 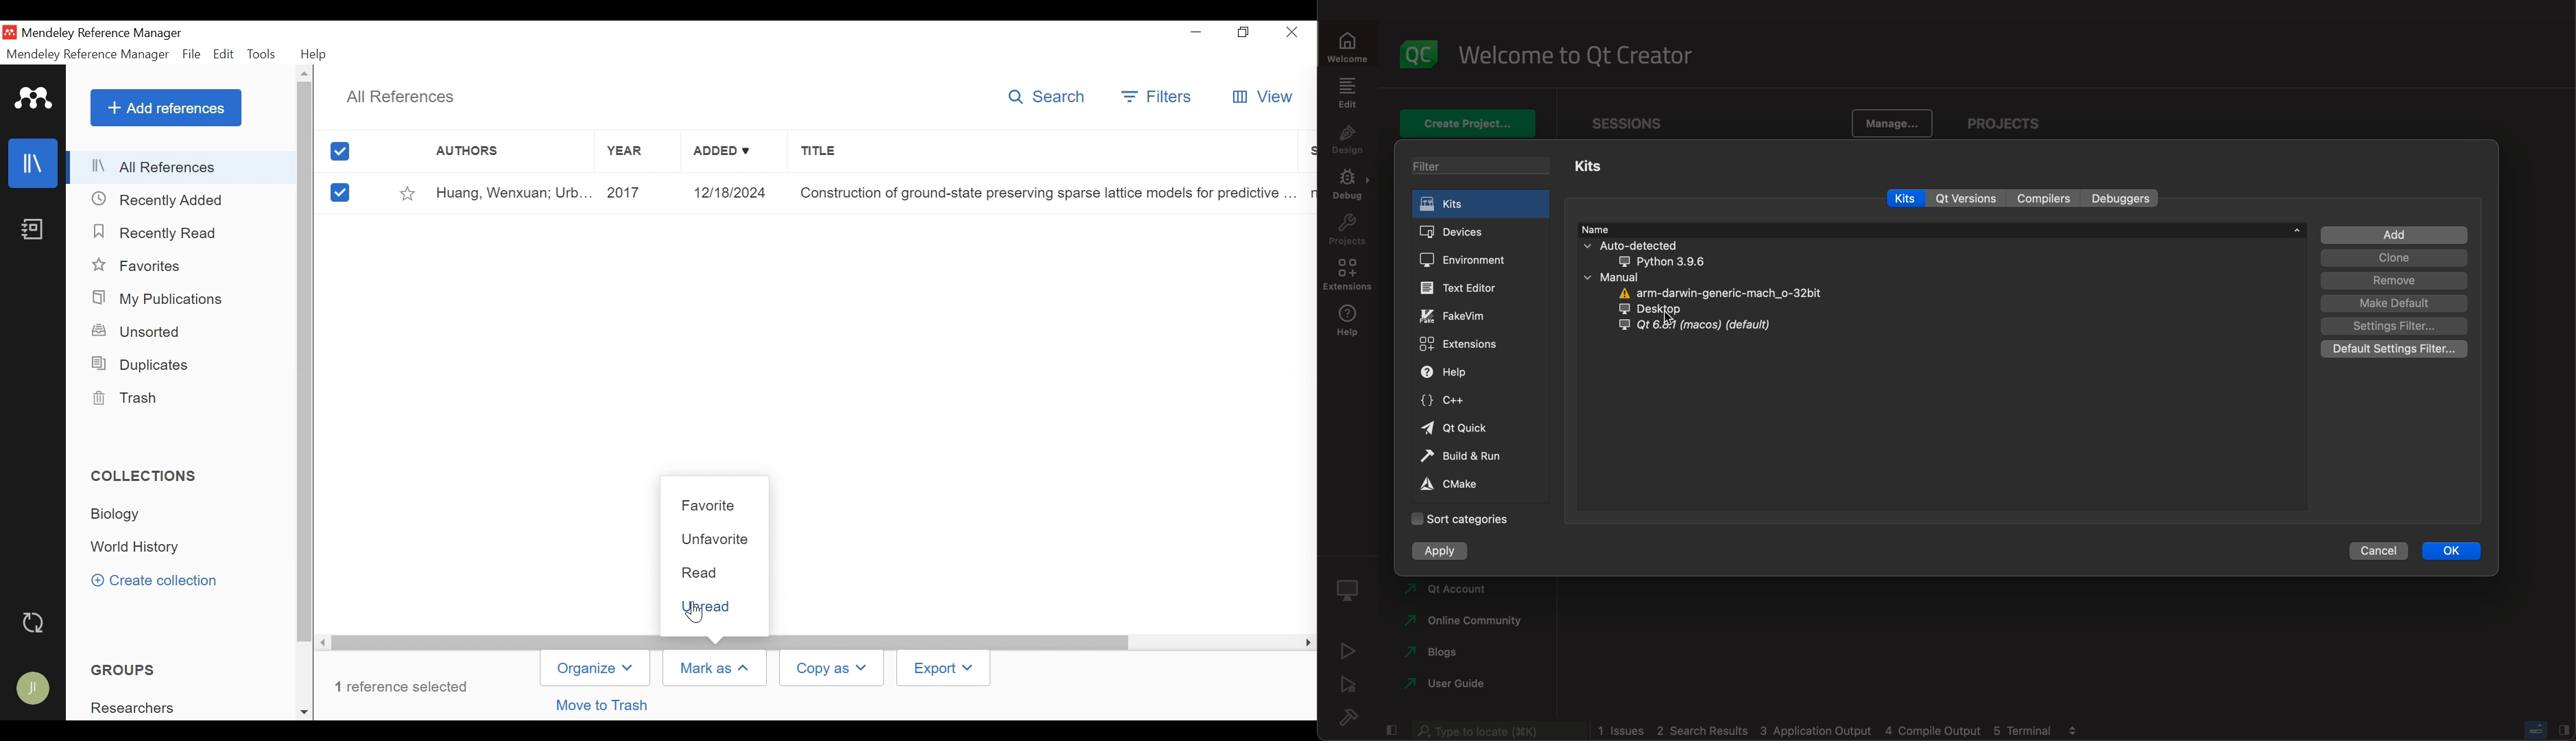 What do you see at coordinates (405, 98) in the screenshot?
I see `All References` at bounding box center [405, 98].